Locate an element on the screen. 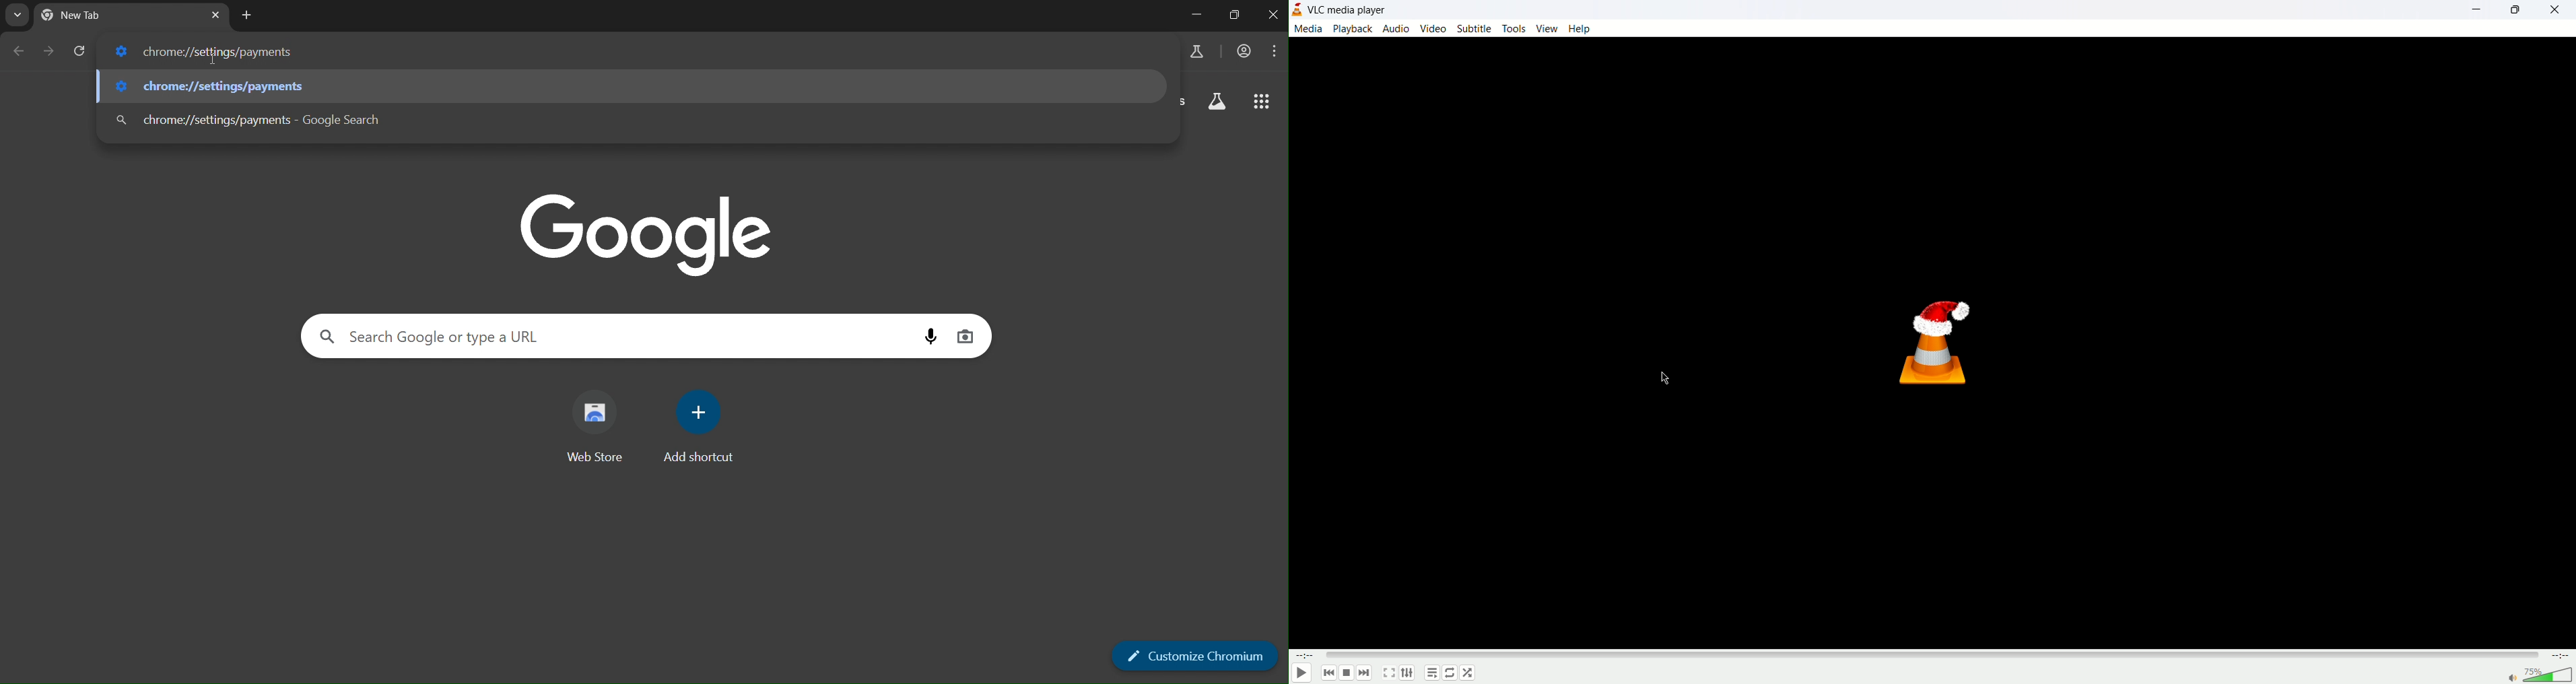 Image resolution: width=2576 pixels, height=700 pixels. current tab is located at coordinates (106, 16).